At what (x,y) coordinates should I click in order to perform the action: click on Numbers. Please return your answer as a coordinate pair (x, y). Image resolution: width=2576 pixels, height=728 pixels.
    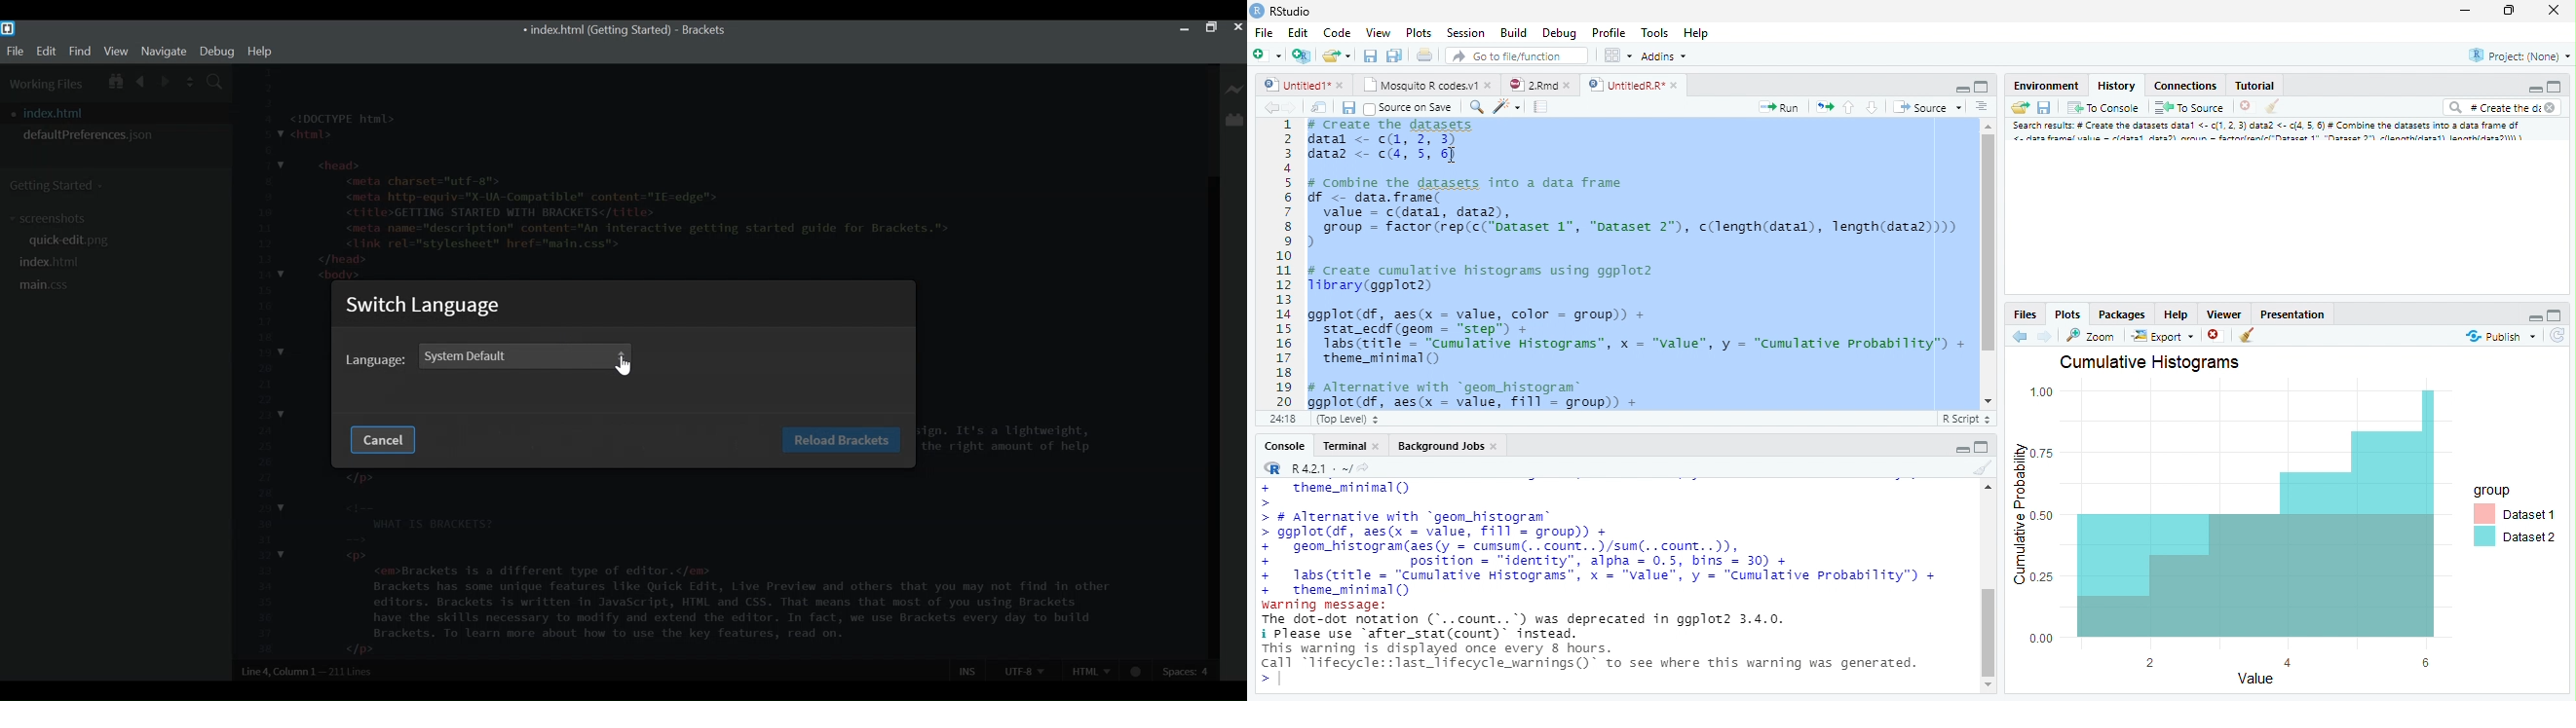
    Looking at the image, I should click on (1286, 262).